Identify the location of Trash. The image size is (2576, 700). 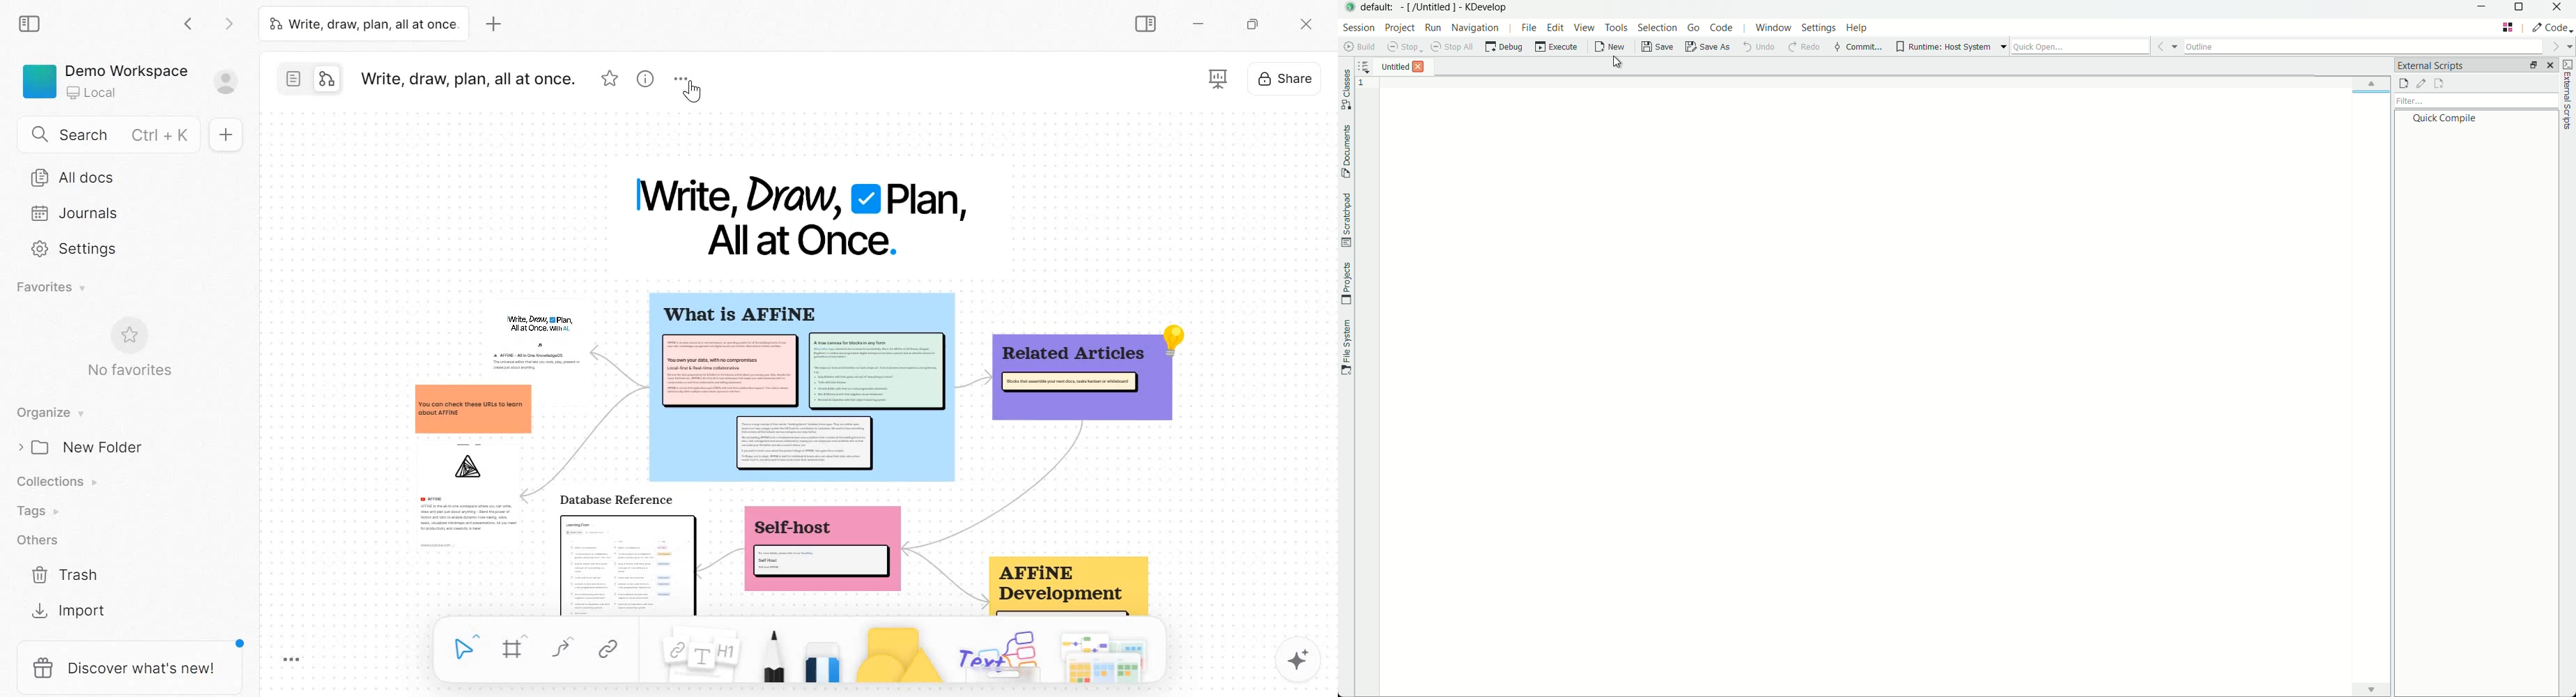
(65, 572).